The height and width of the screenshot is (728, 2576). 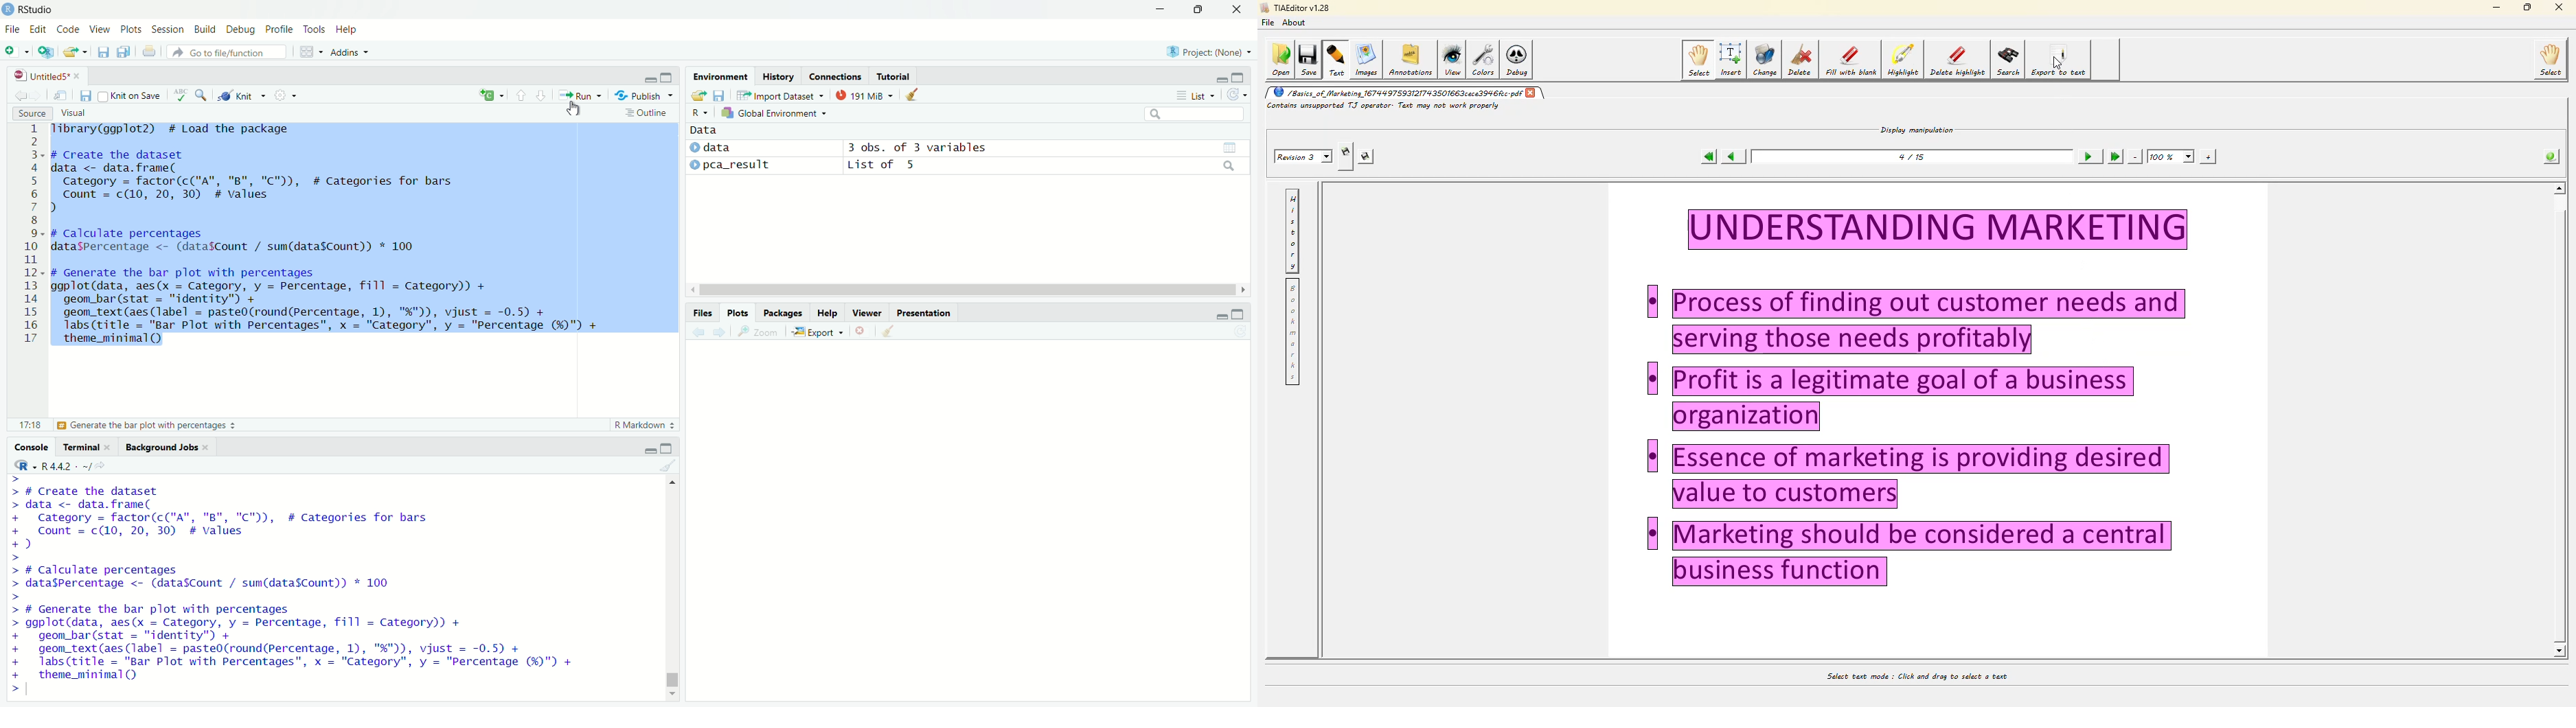 What do you see at coordinates (895, 76) in the screenshot?
I see `tutorial` at bounding box center [895, 76].